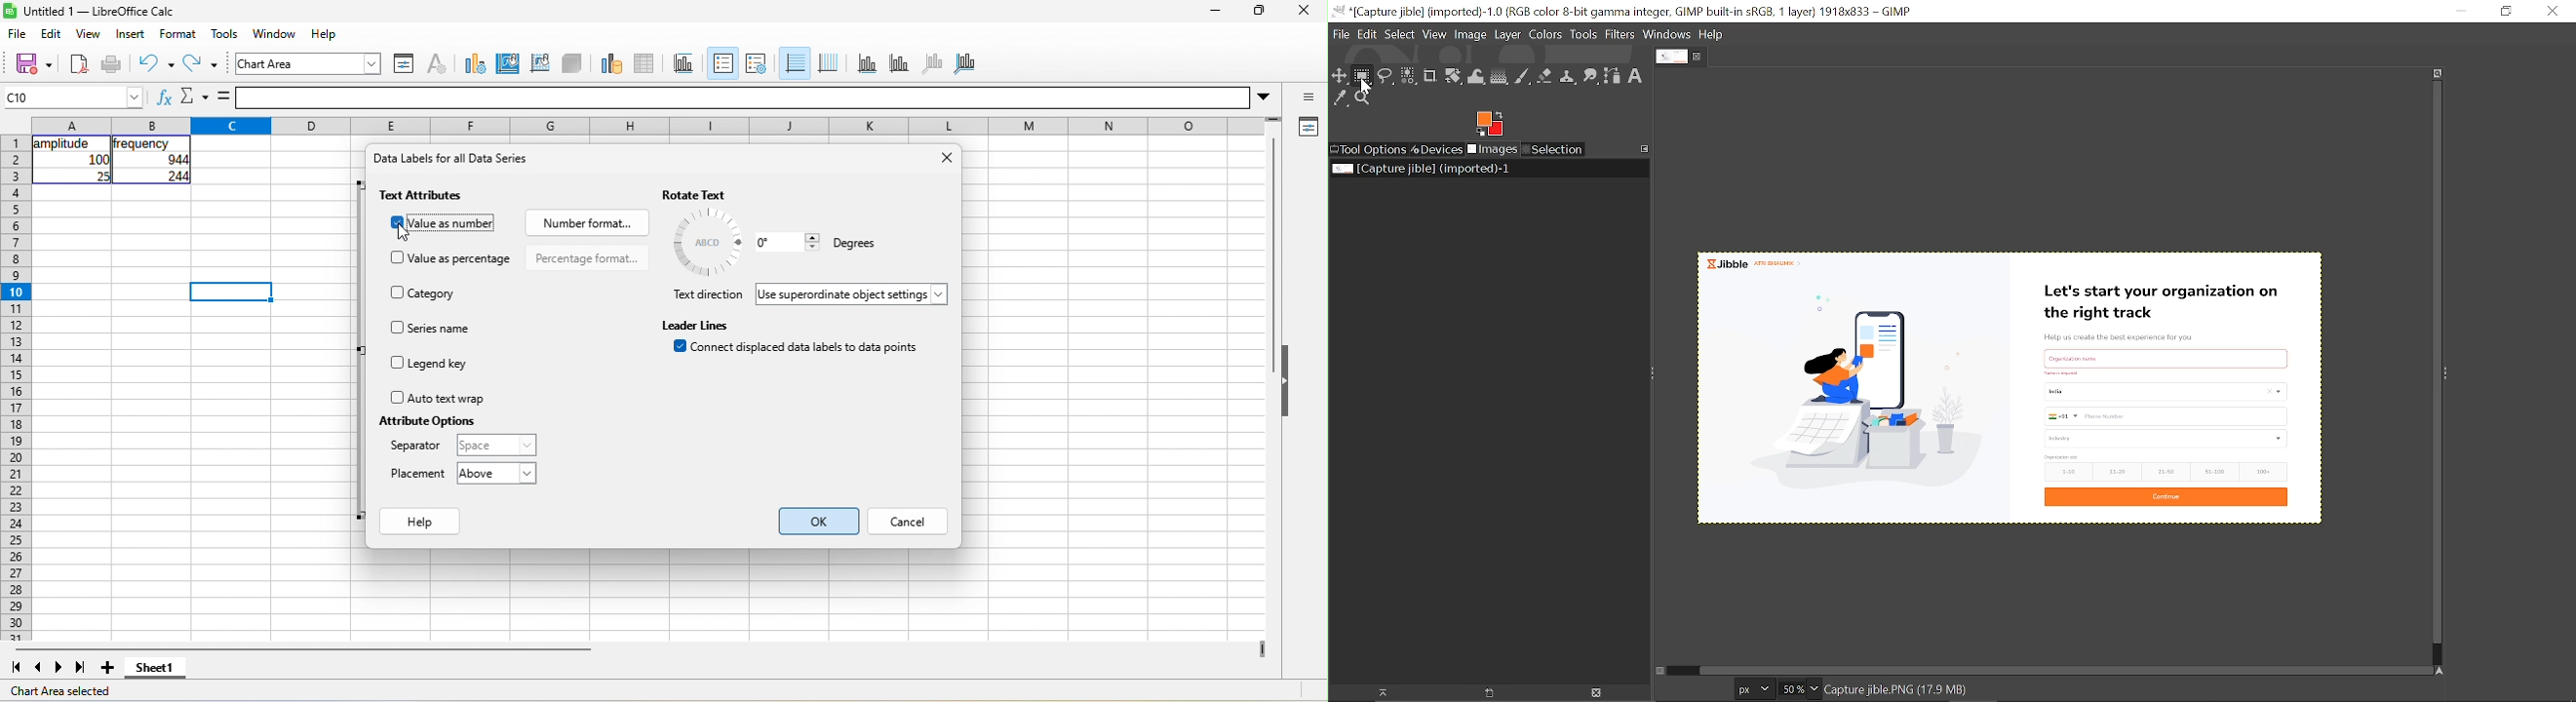 This screenshot has height=728, width=2576. Describe the element at coordinates (88, 36) in the screenshot. I see `view` at that location.